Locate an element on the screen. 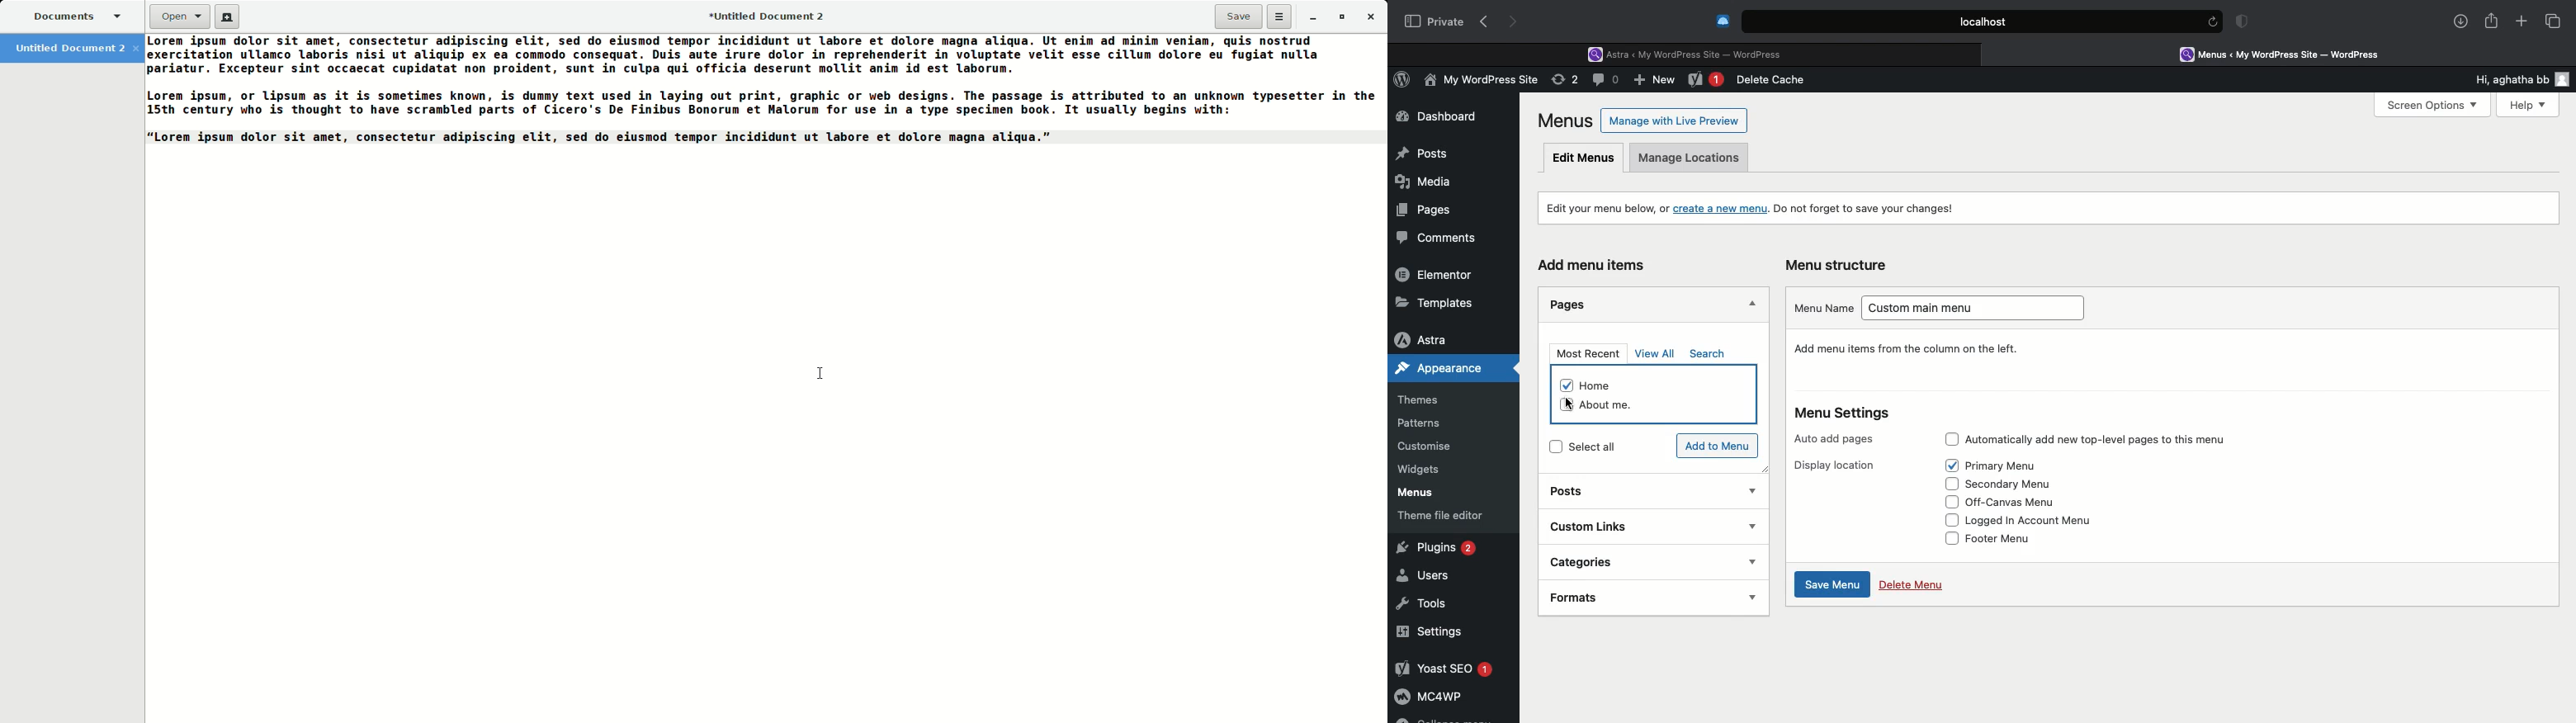 The height and width of the screenshot is (728, 2576). Posts is located at coordinates (1582, 493).